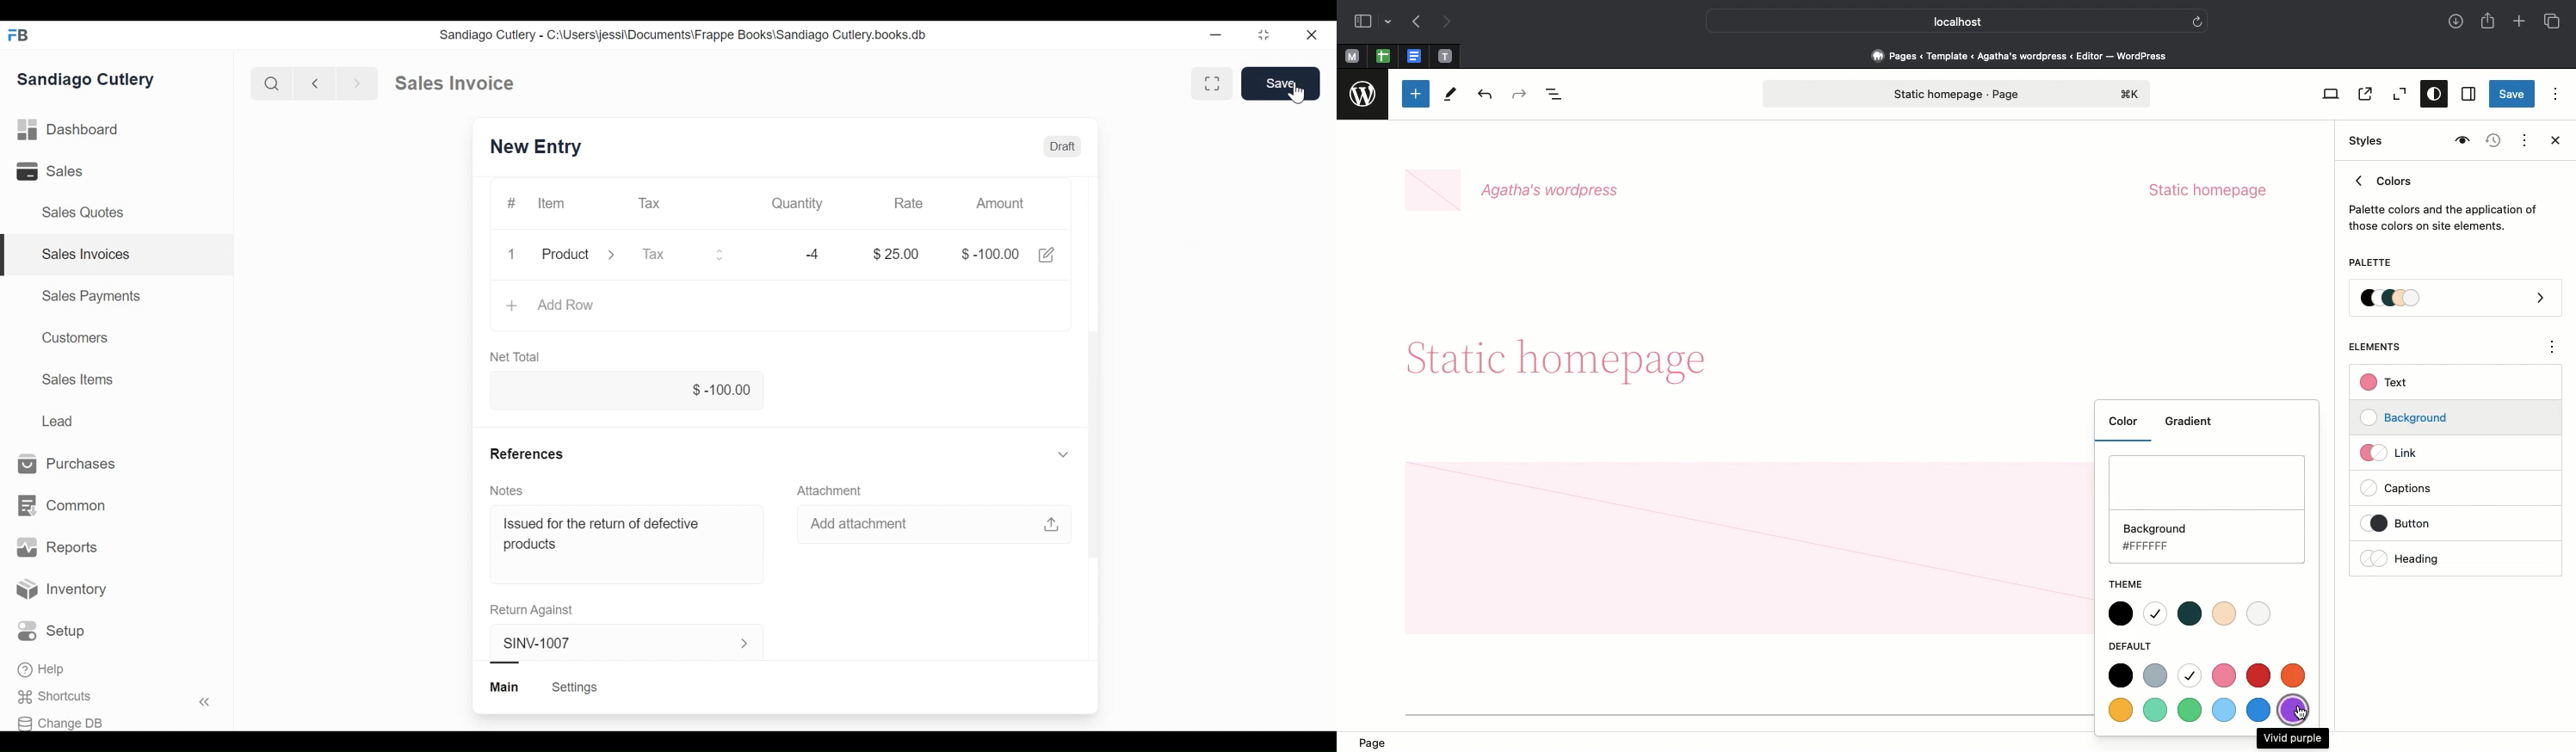 The image size is (2576, 756). What do you see at coordinates (316, 83) in the screenshot?
I see `Previous` at bounding box center [316, 83].